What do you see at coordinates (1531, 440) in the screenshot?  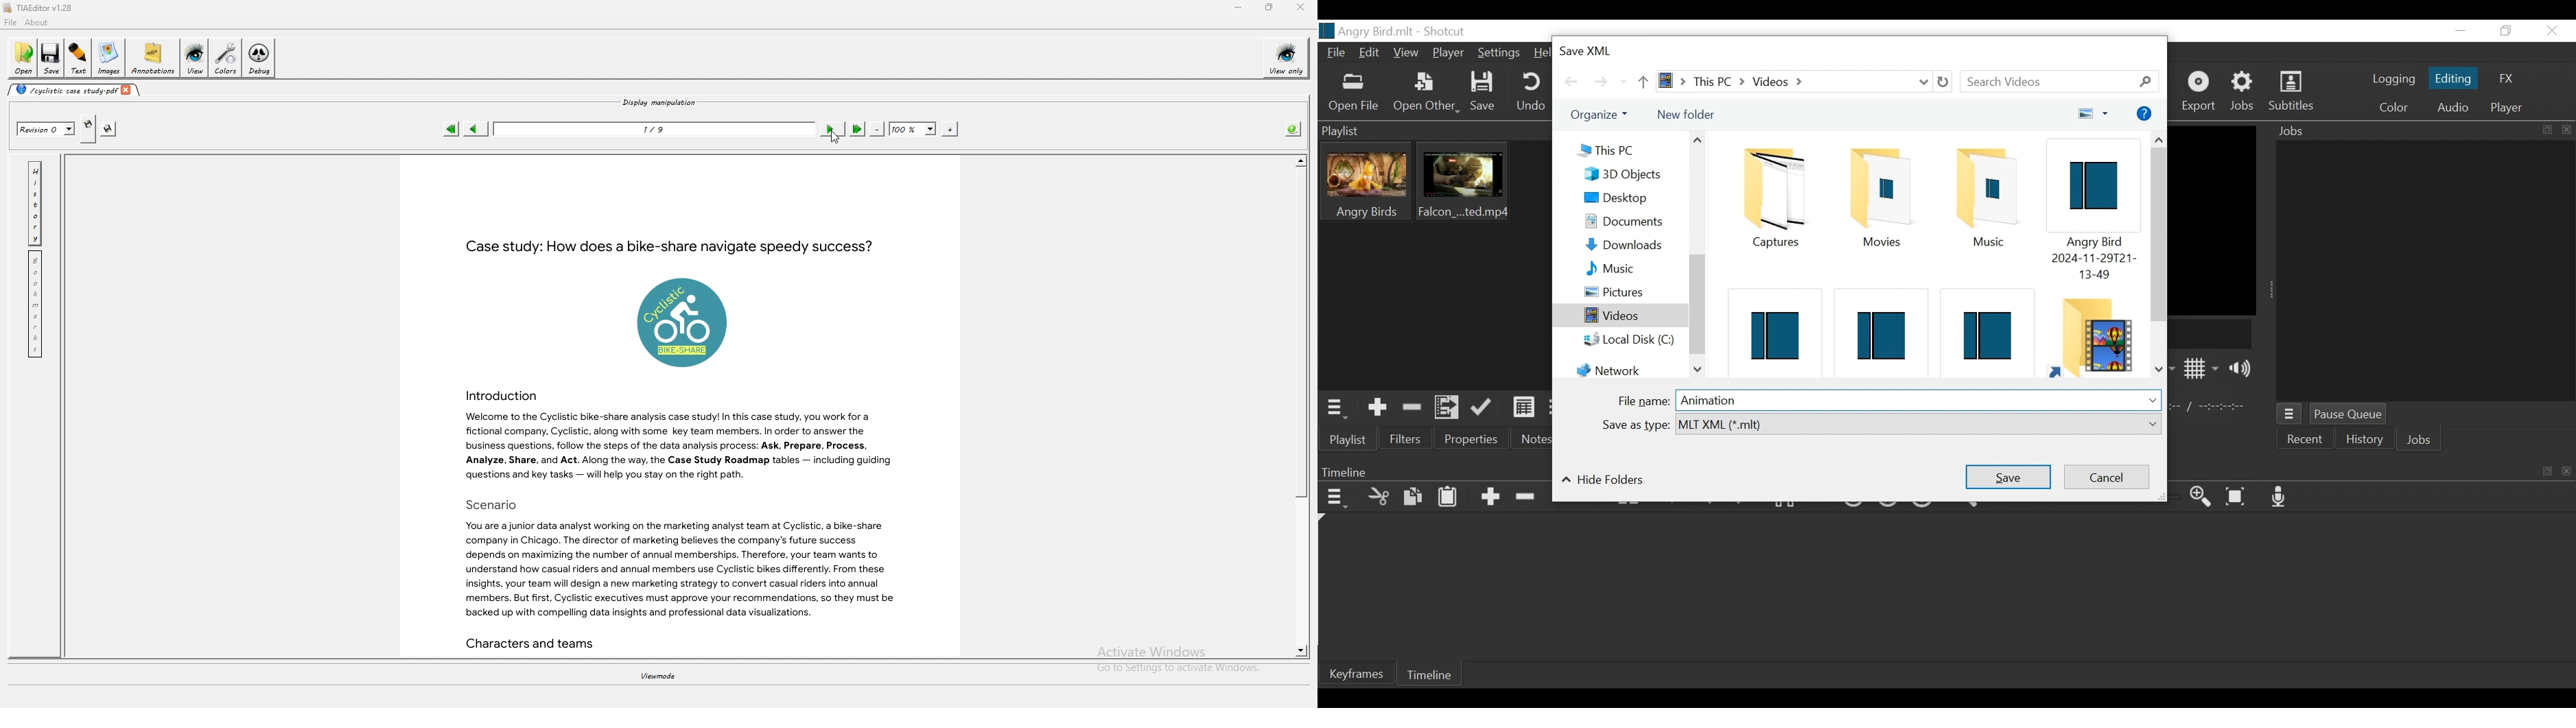 I see `Notes` at bounding box center [1531, 440].